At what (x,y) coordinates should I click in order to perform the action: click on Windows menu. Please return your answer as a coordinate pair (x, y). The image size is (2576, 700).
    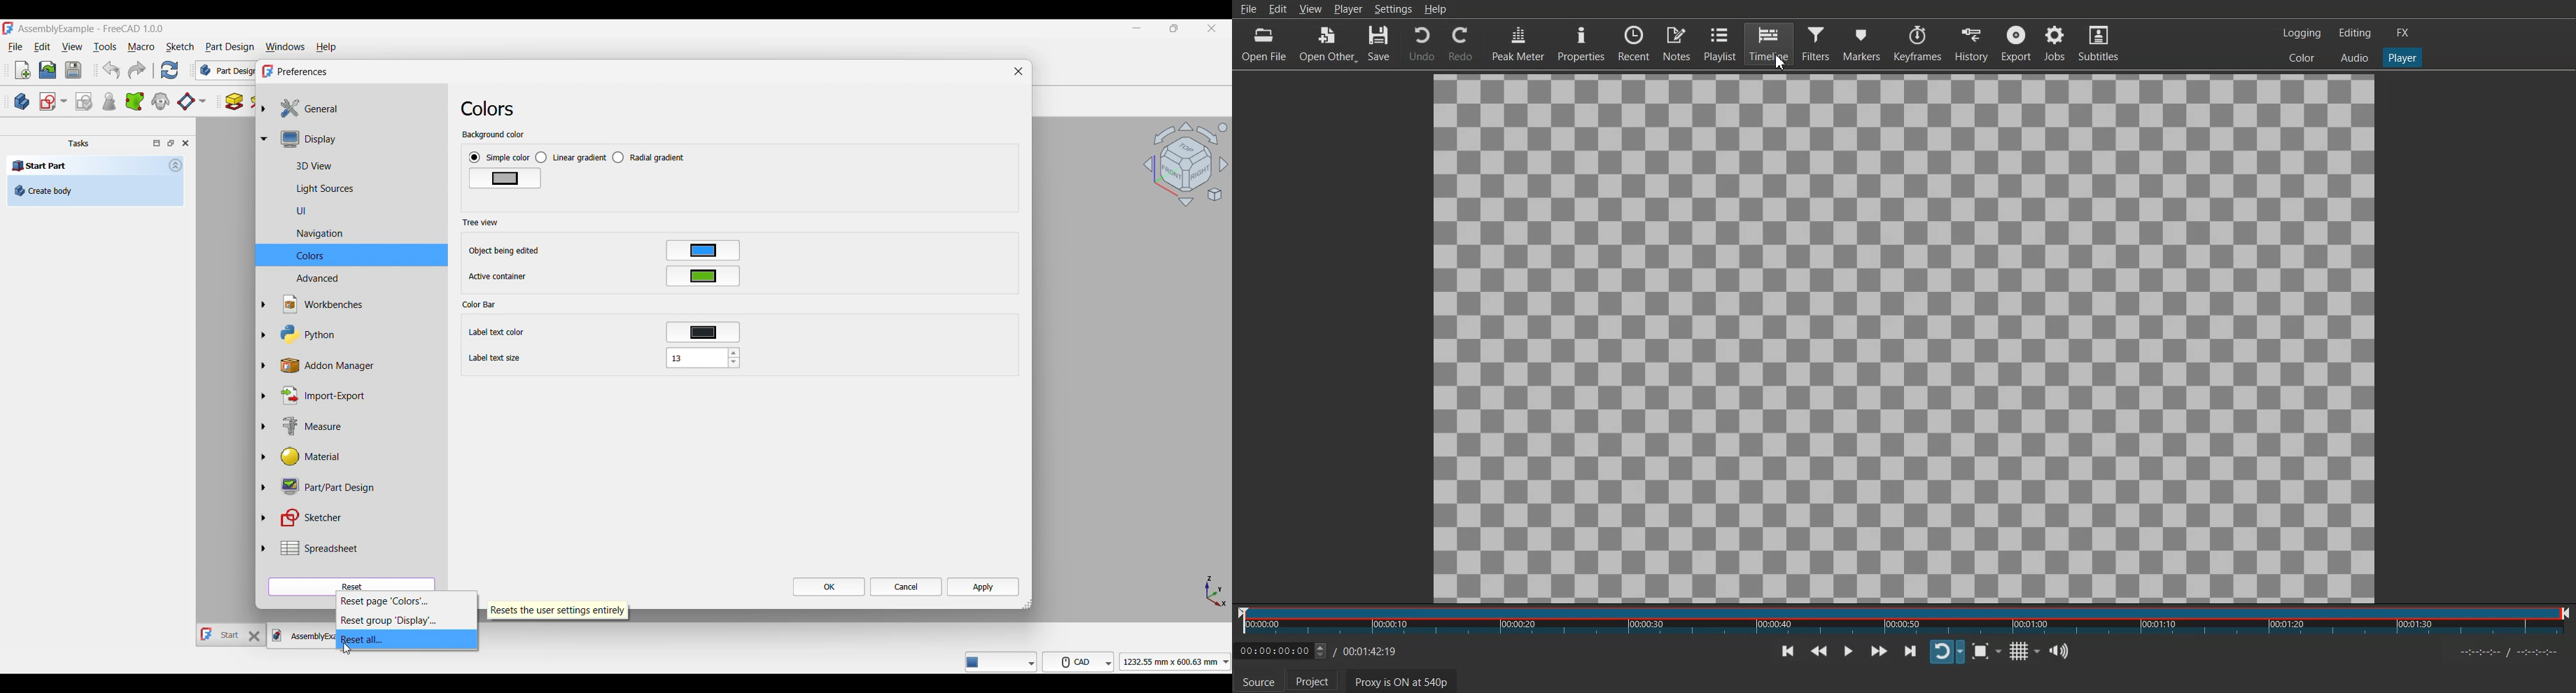
    Looking at the image, I should click on (285, 47).